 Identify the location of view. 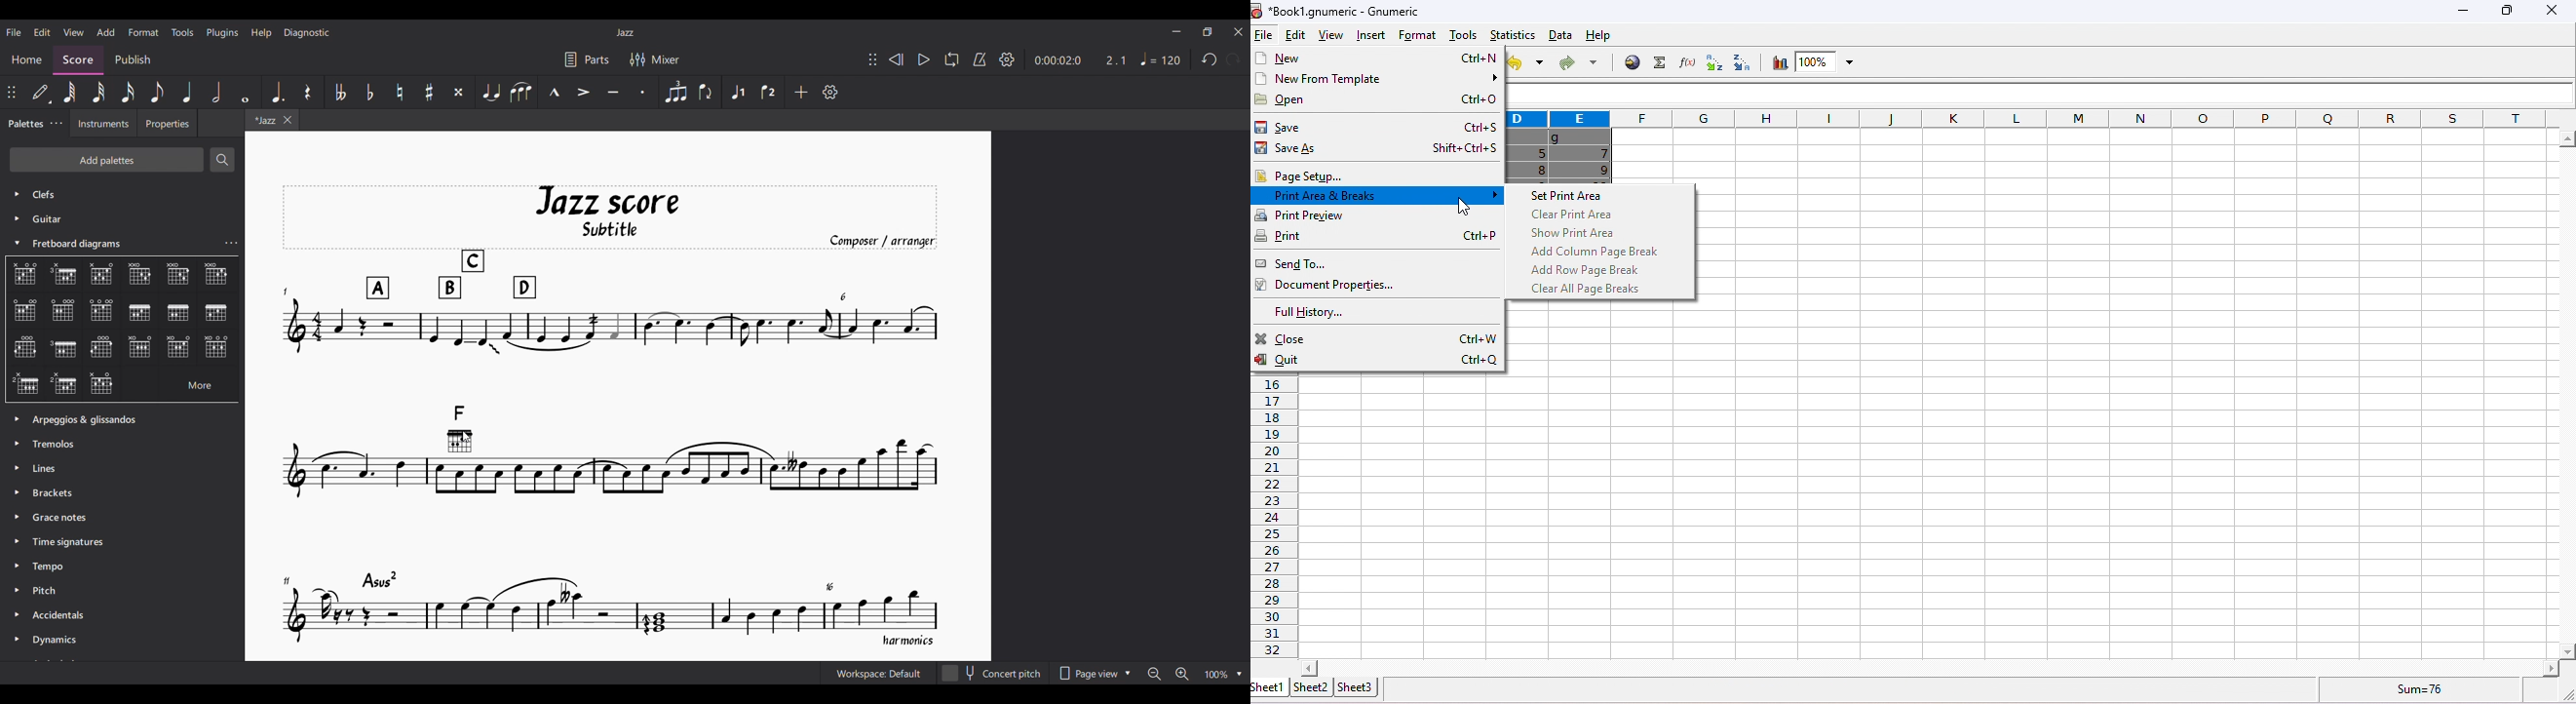
(1328, 37).